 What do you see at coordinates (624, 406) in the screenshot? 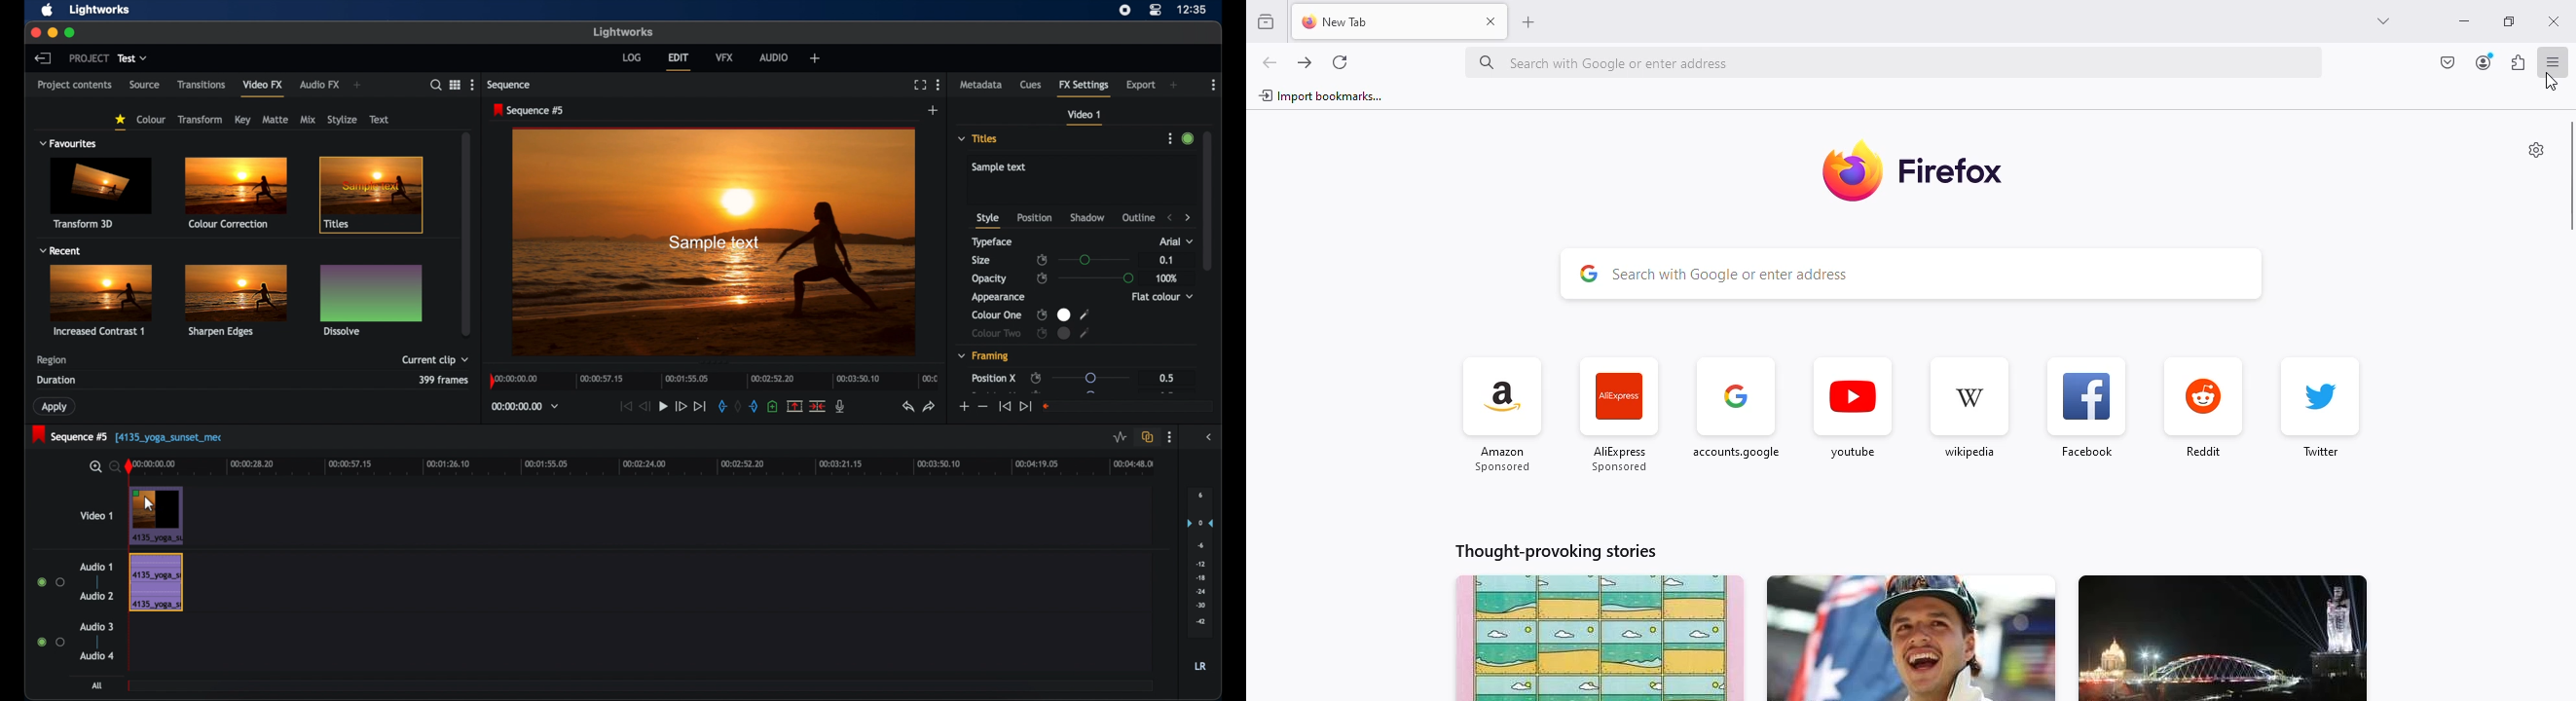
I see `jump to start` at bounding box center [624, 406].